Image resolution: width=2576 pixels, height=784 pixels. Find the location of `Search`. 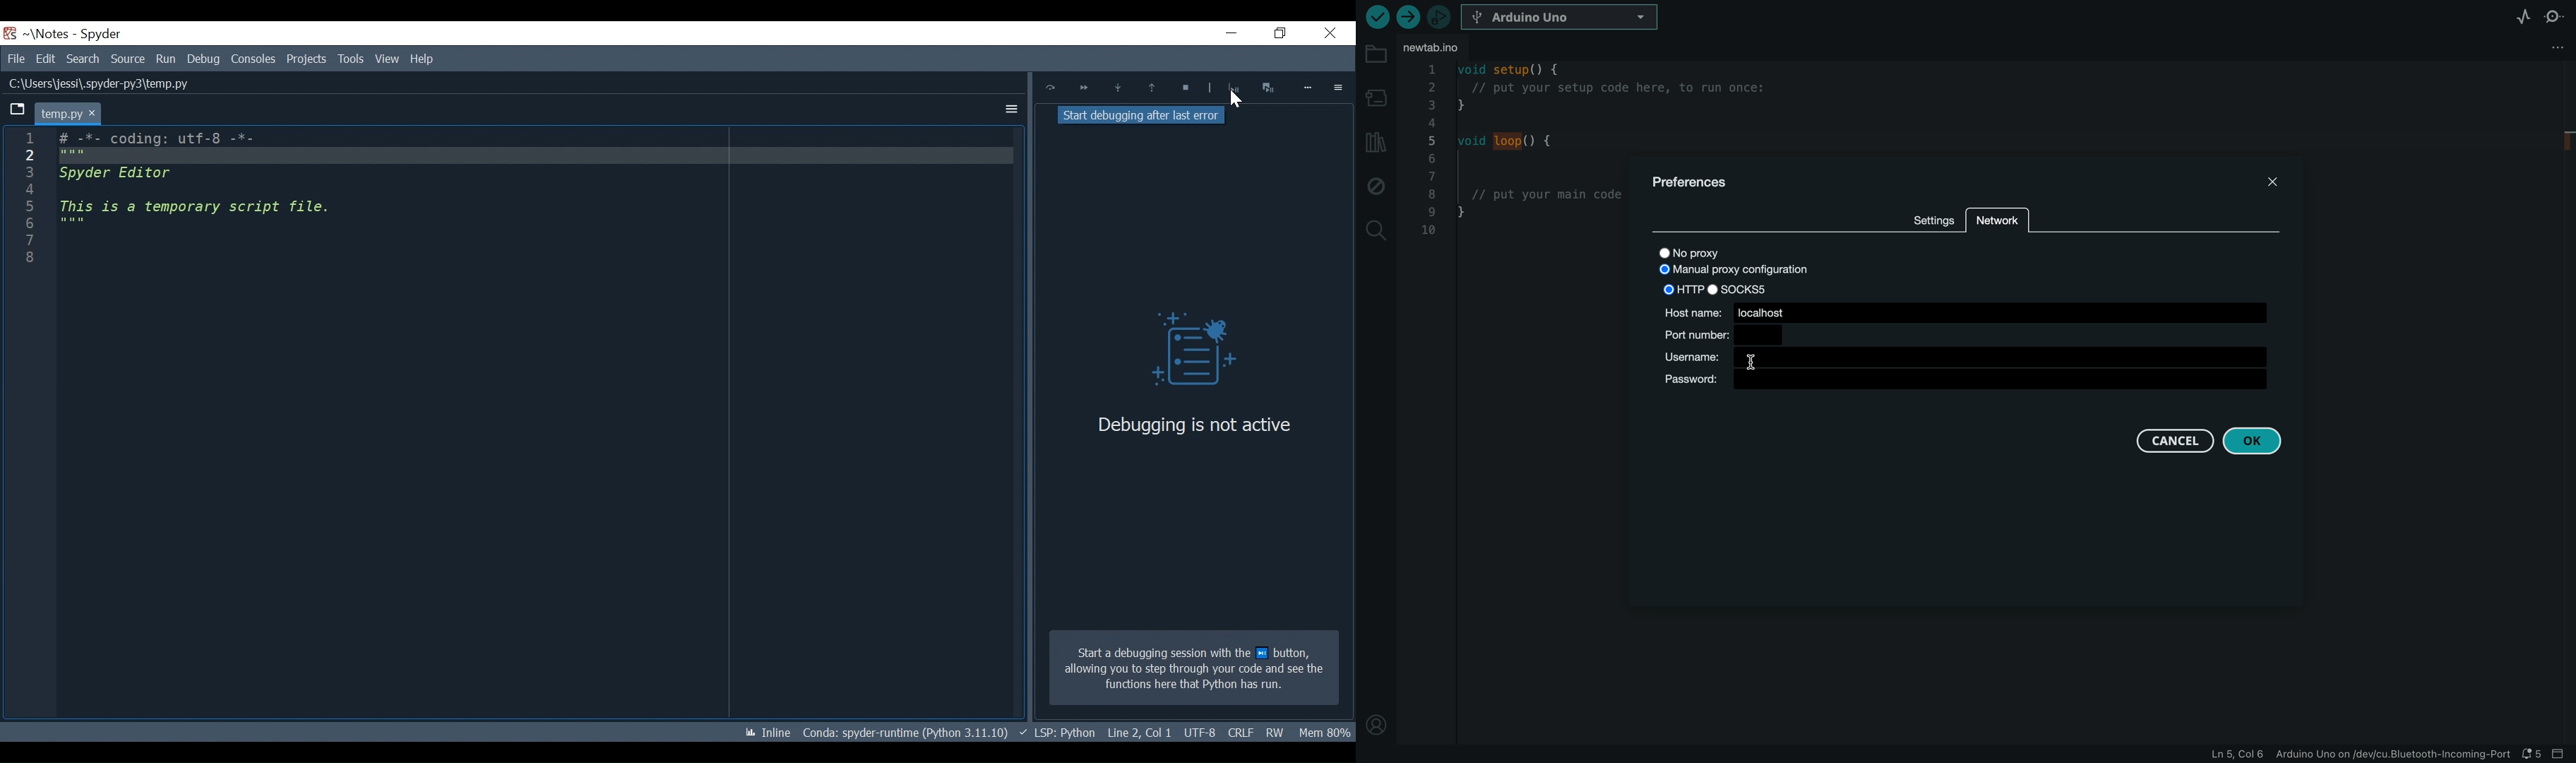

Search is located at coordinates (85, 59).